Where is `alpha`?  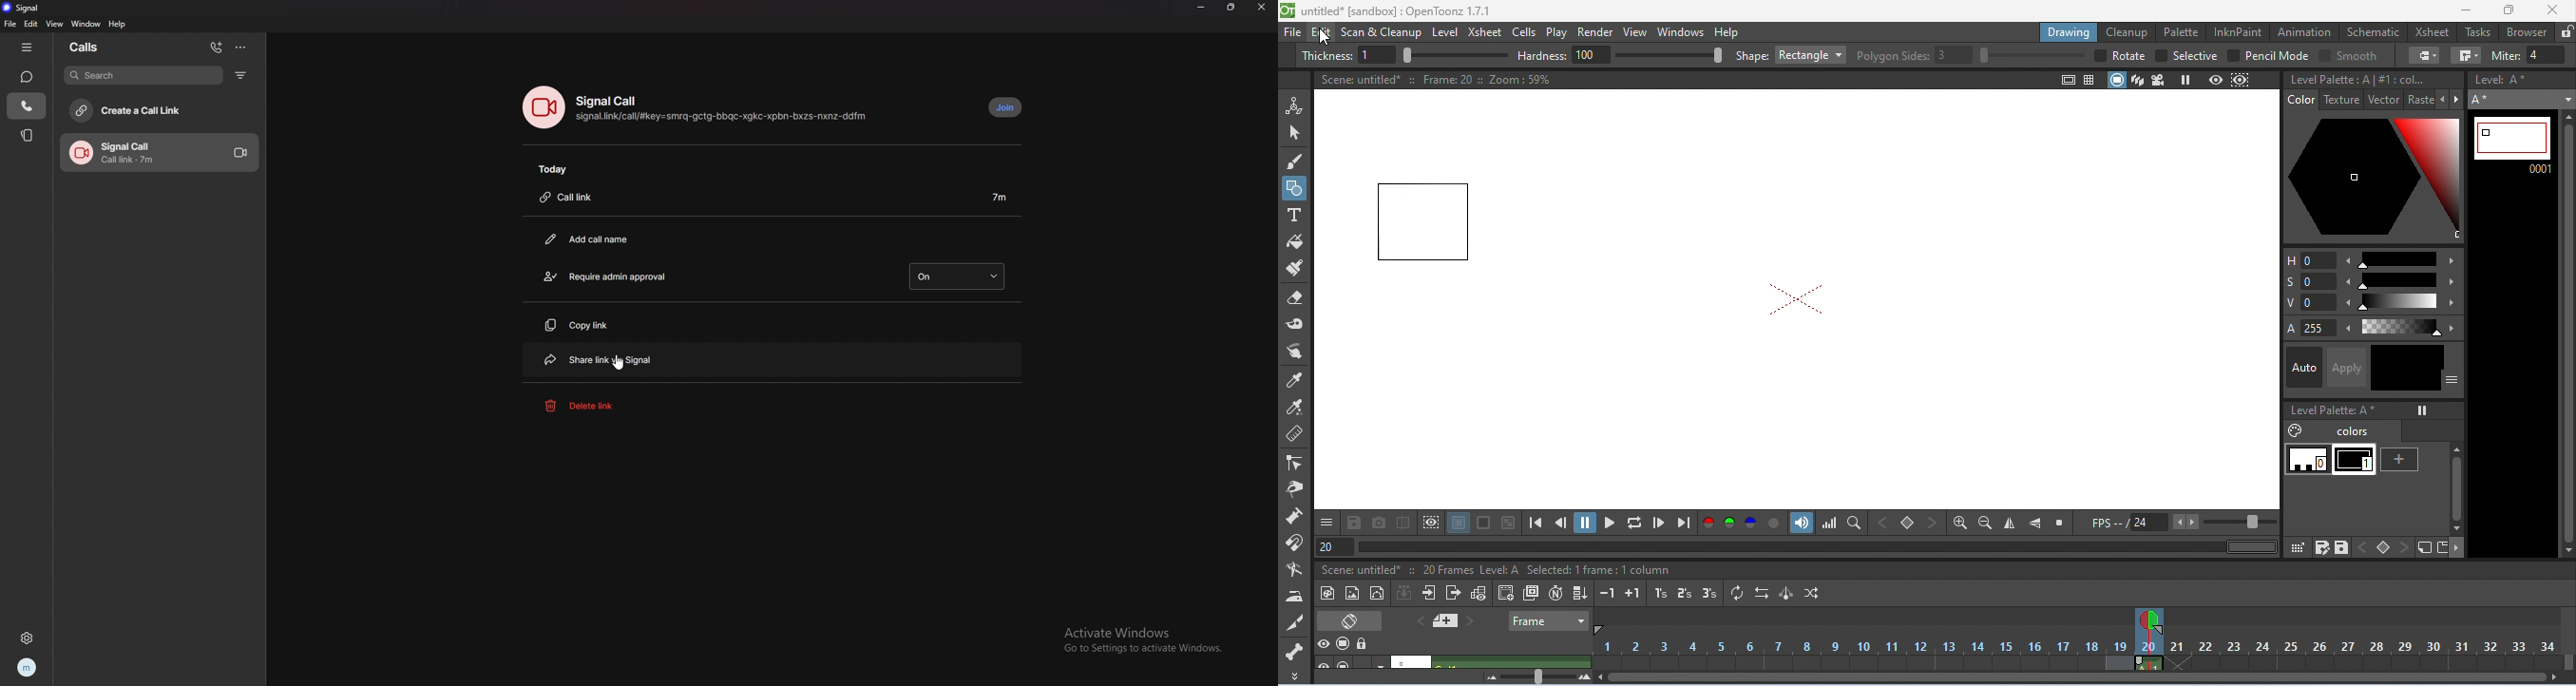 alpha is located at coordinates (2370, 330).